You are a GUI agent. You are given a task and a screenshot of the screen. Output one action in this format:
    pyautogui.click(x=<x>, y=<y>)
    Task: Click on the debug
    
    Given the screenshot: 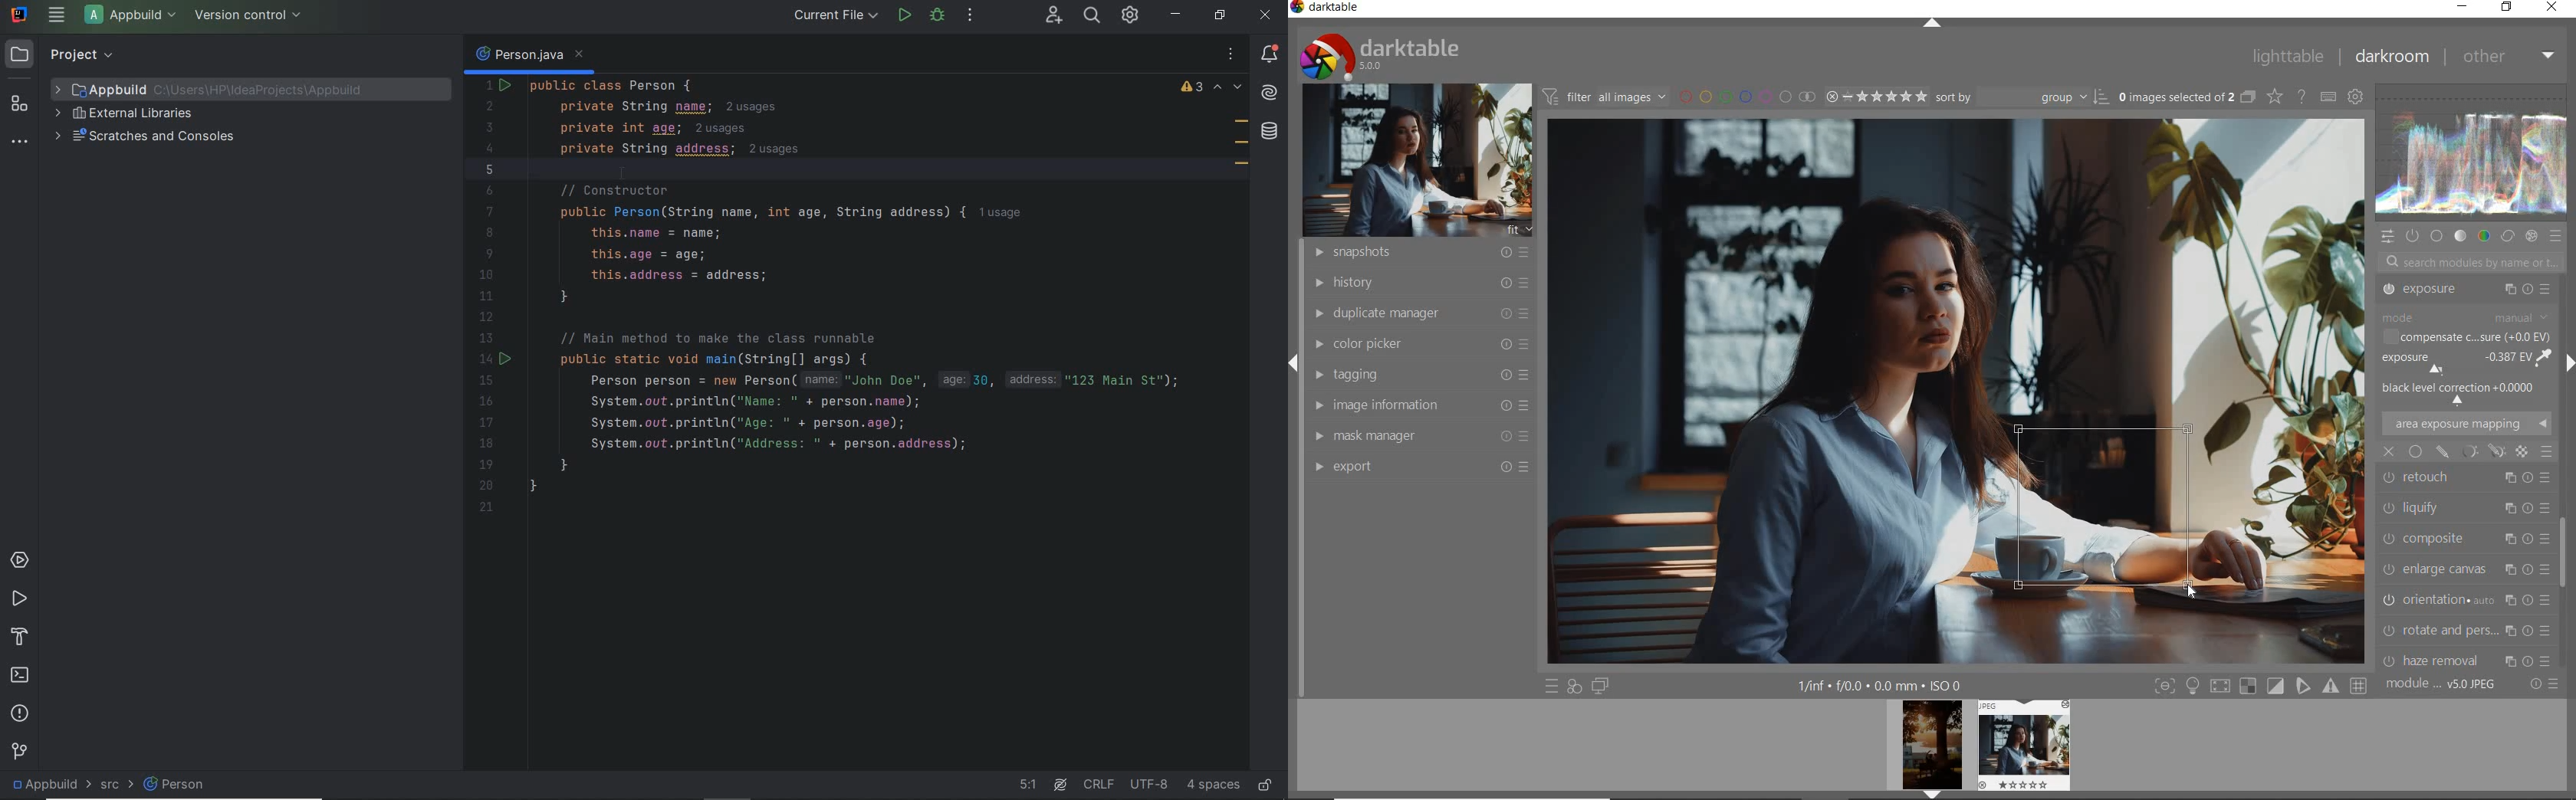 What is the action you would take?
    pyautogui.click(x=936, y=15)
    